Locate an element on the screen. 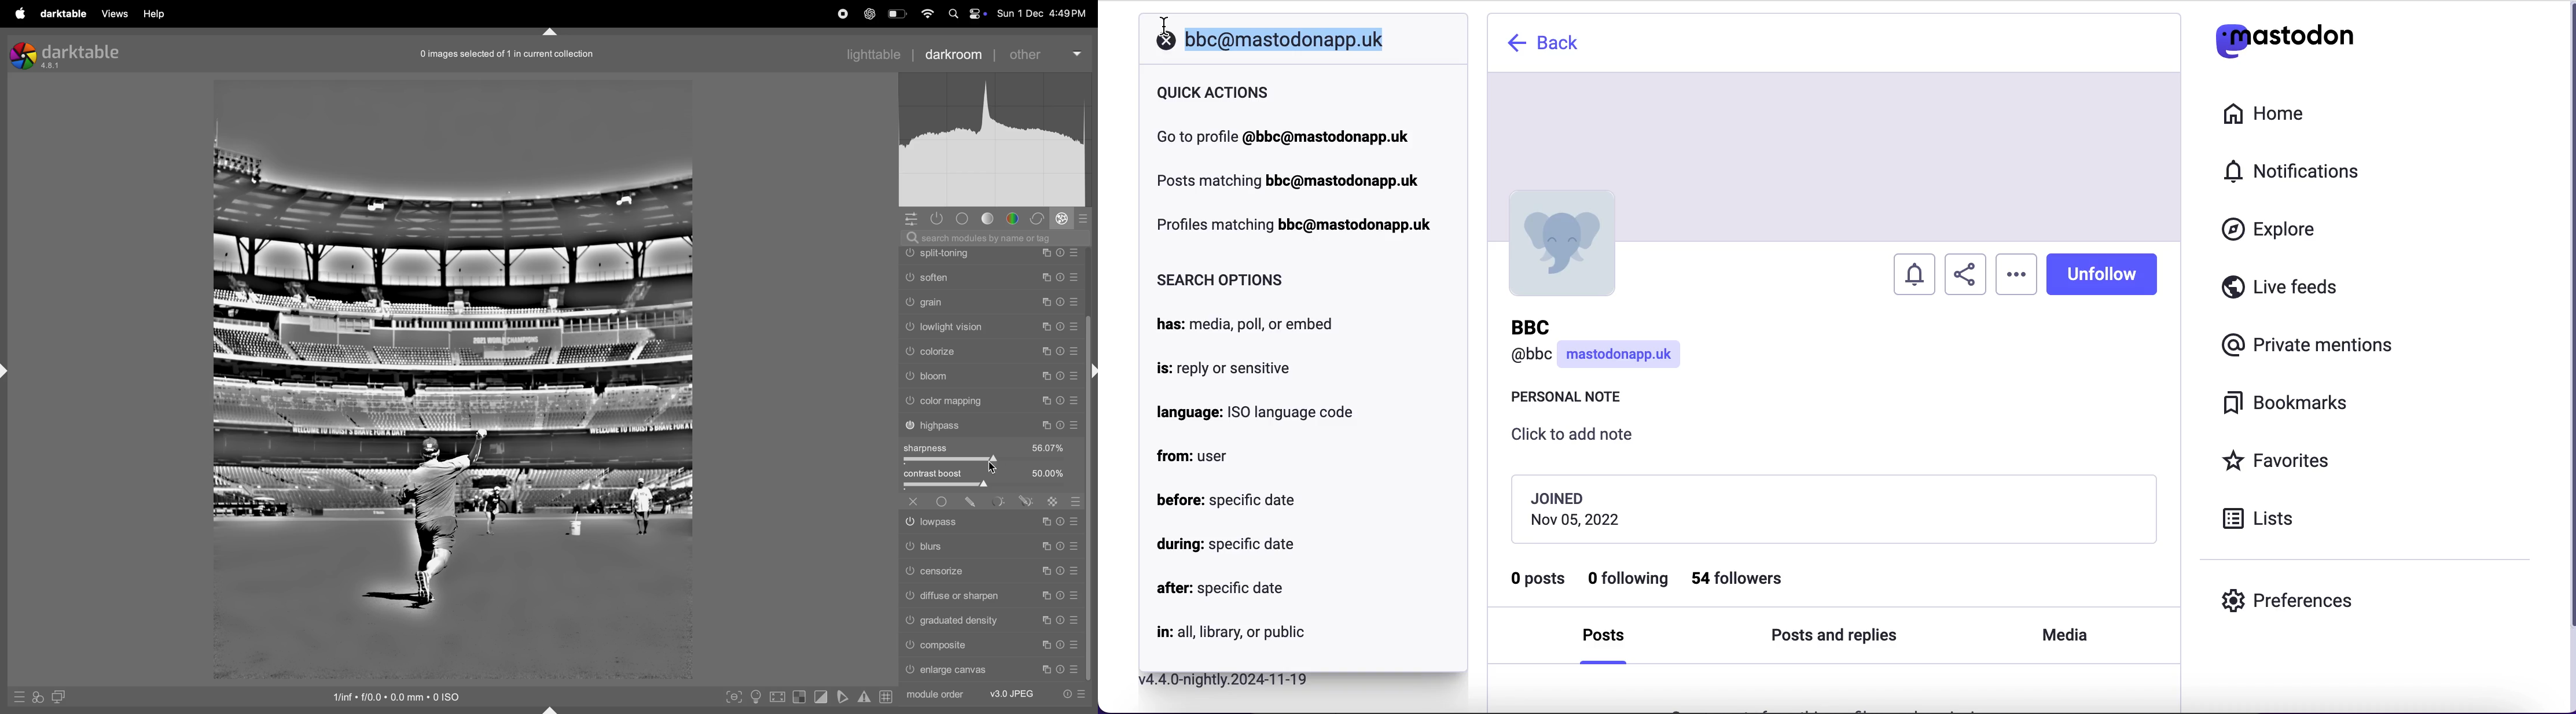 Image resolution: width=2576 pixels, height=728 pixels. quick acess applying styles is located at coordinates (36, 699).